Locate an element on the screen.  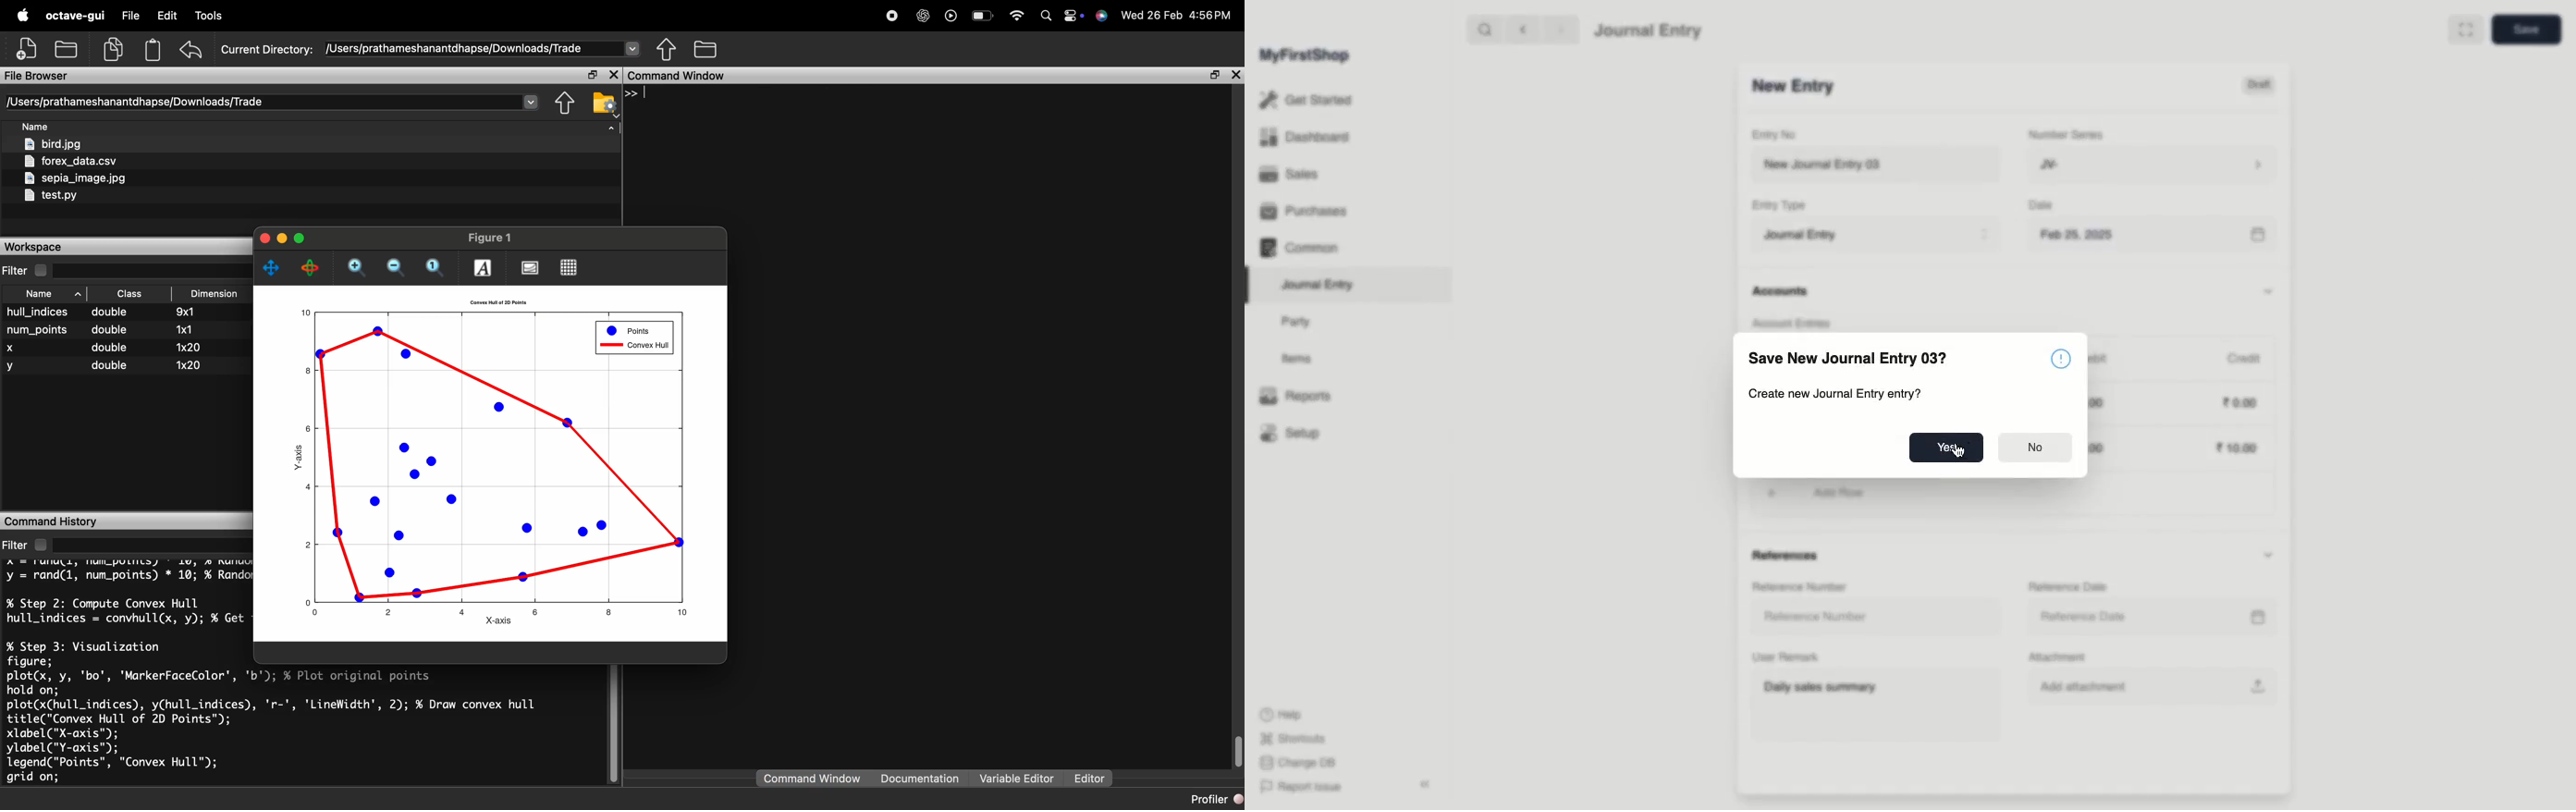
Automatic limits for current axes is located at coordinates (436, 268).